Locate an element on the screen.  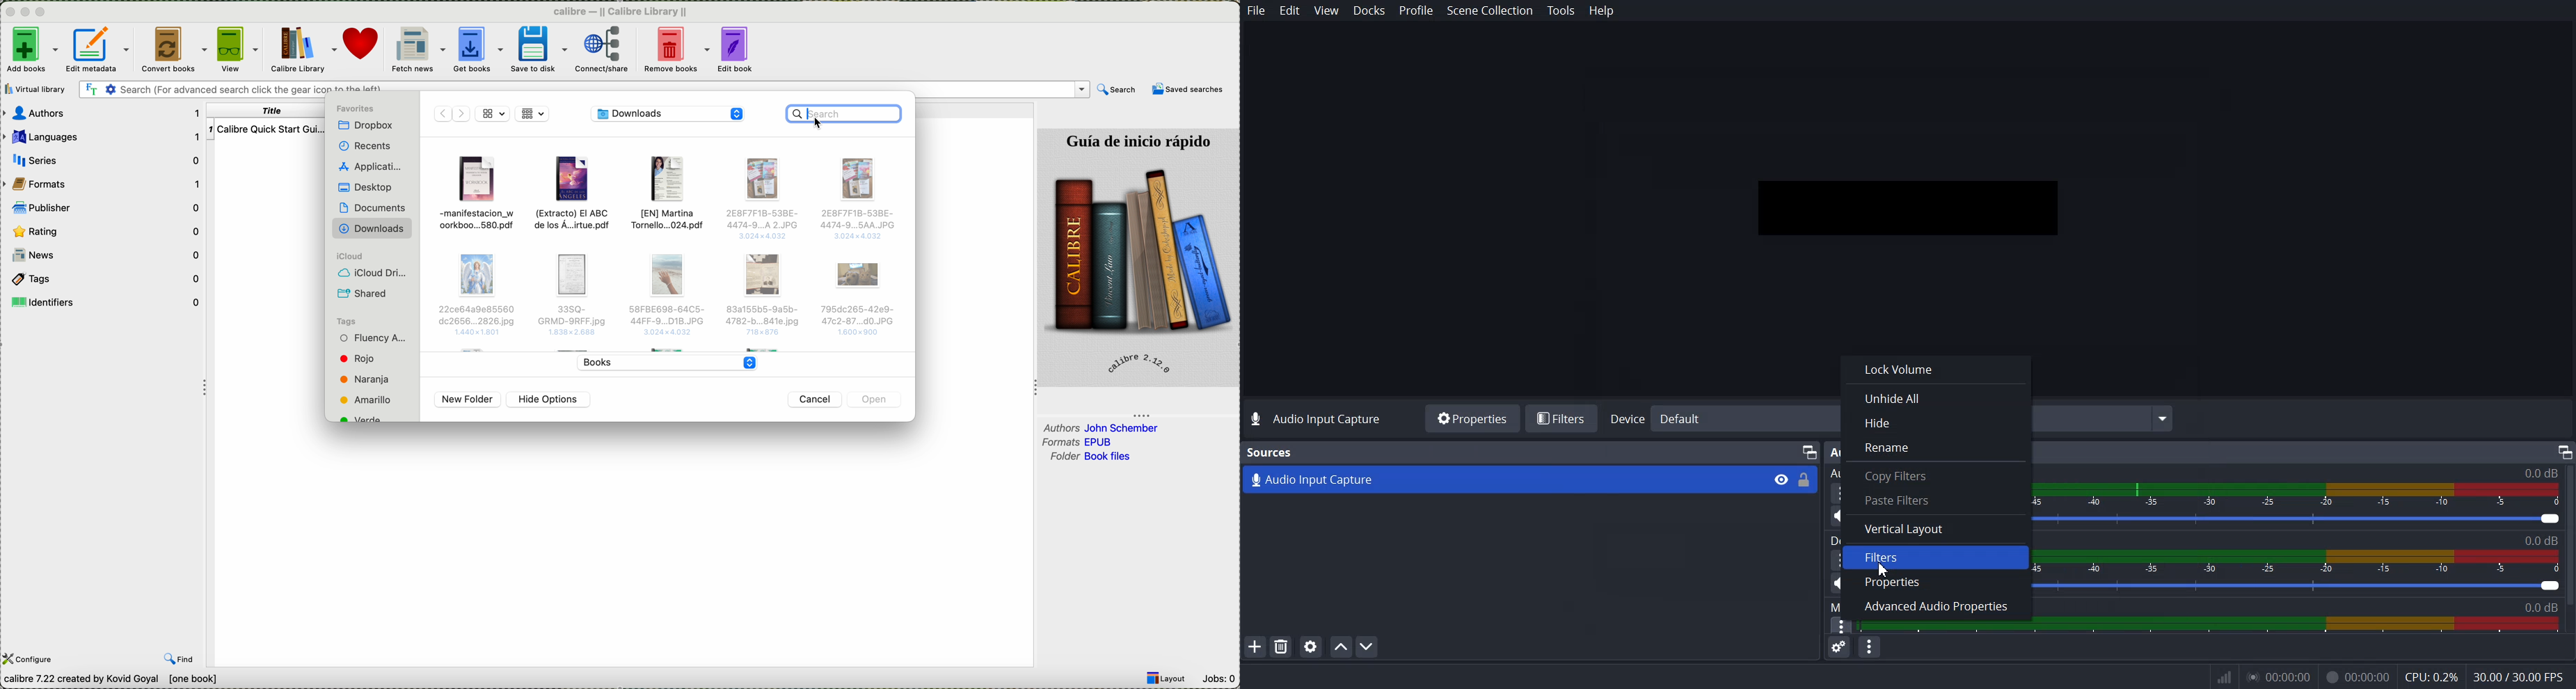
 is located at coordinates (668, 293).